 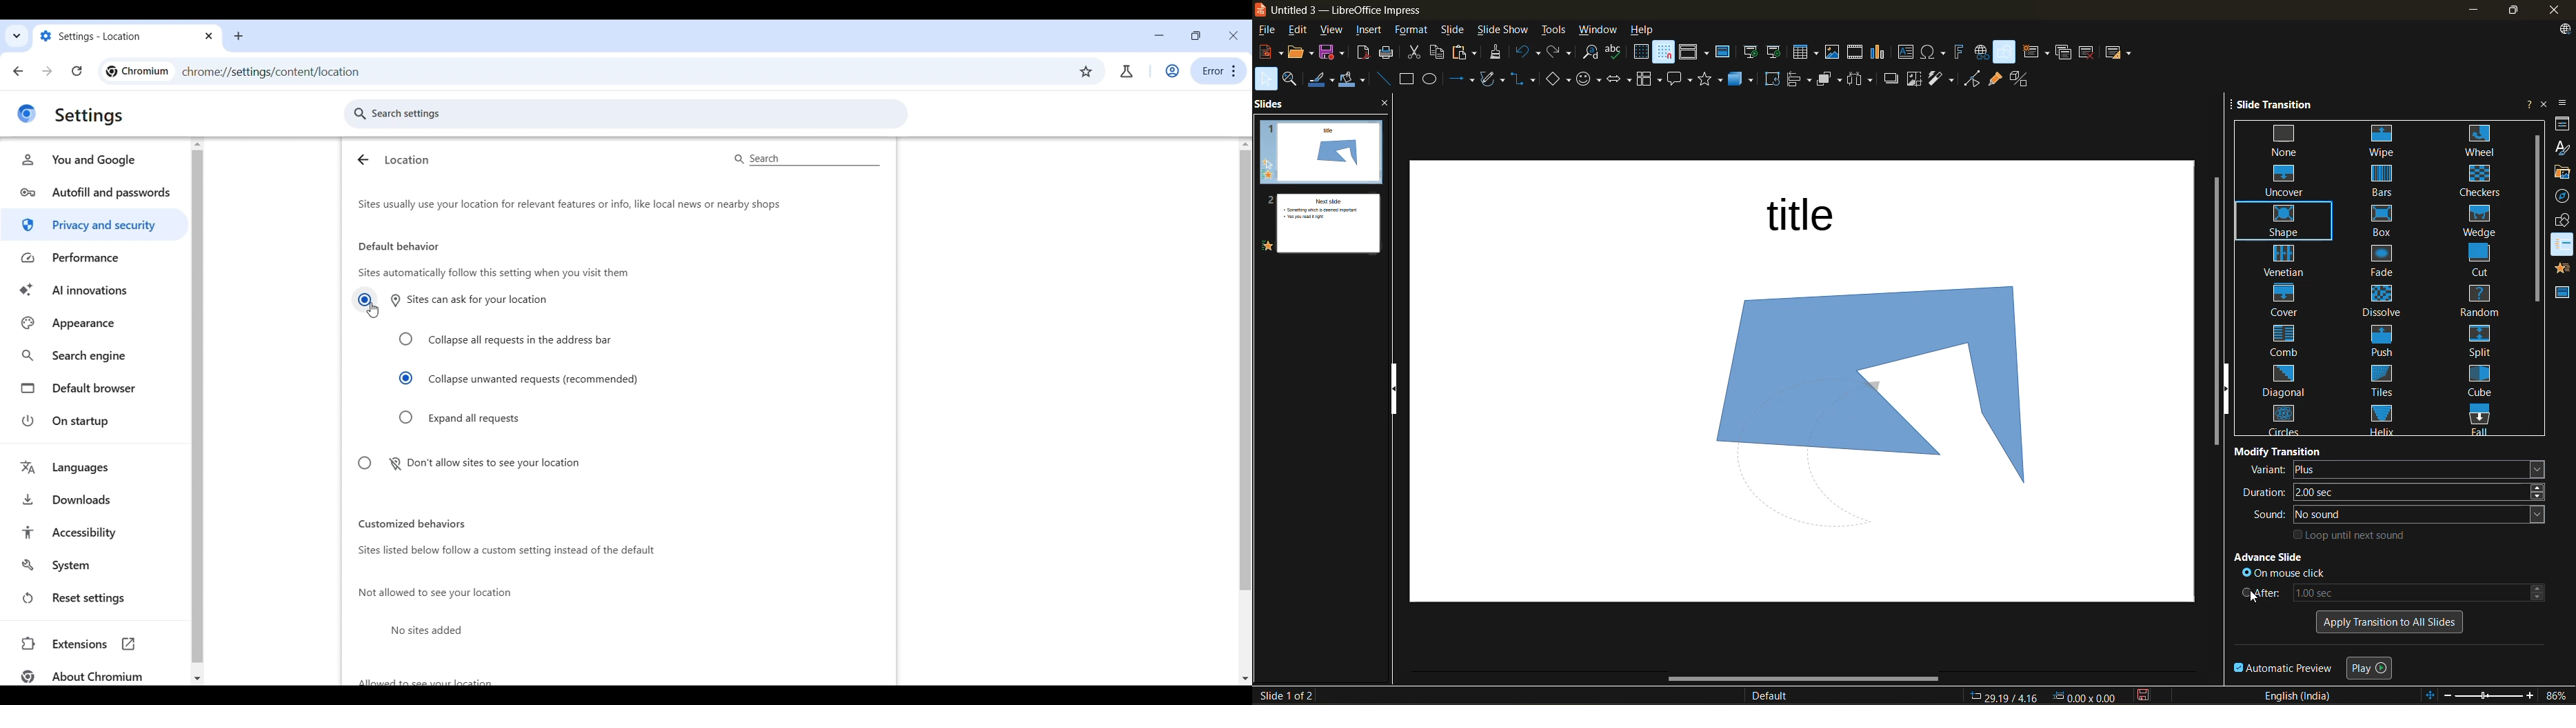 What do you see at coordinates (1811, 219) in the screenshot?
I see `title` at bounding box center [1811, 219].